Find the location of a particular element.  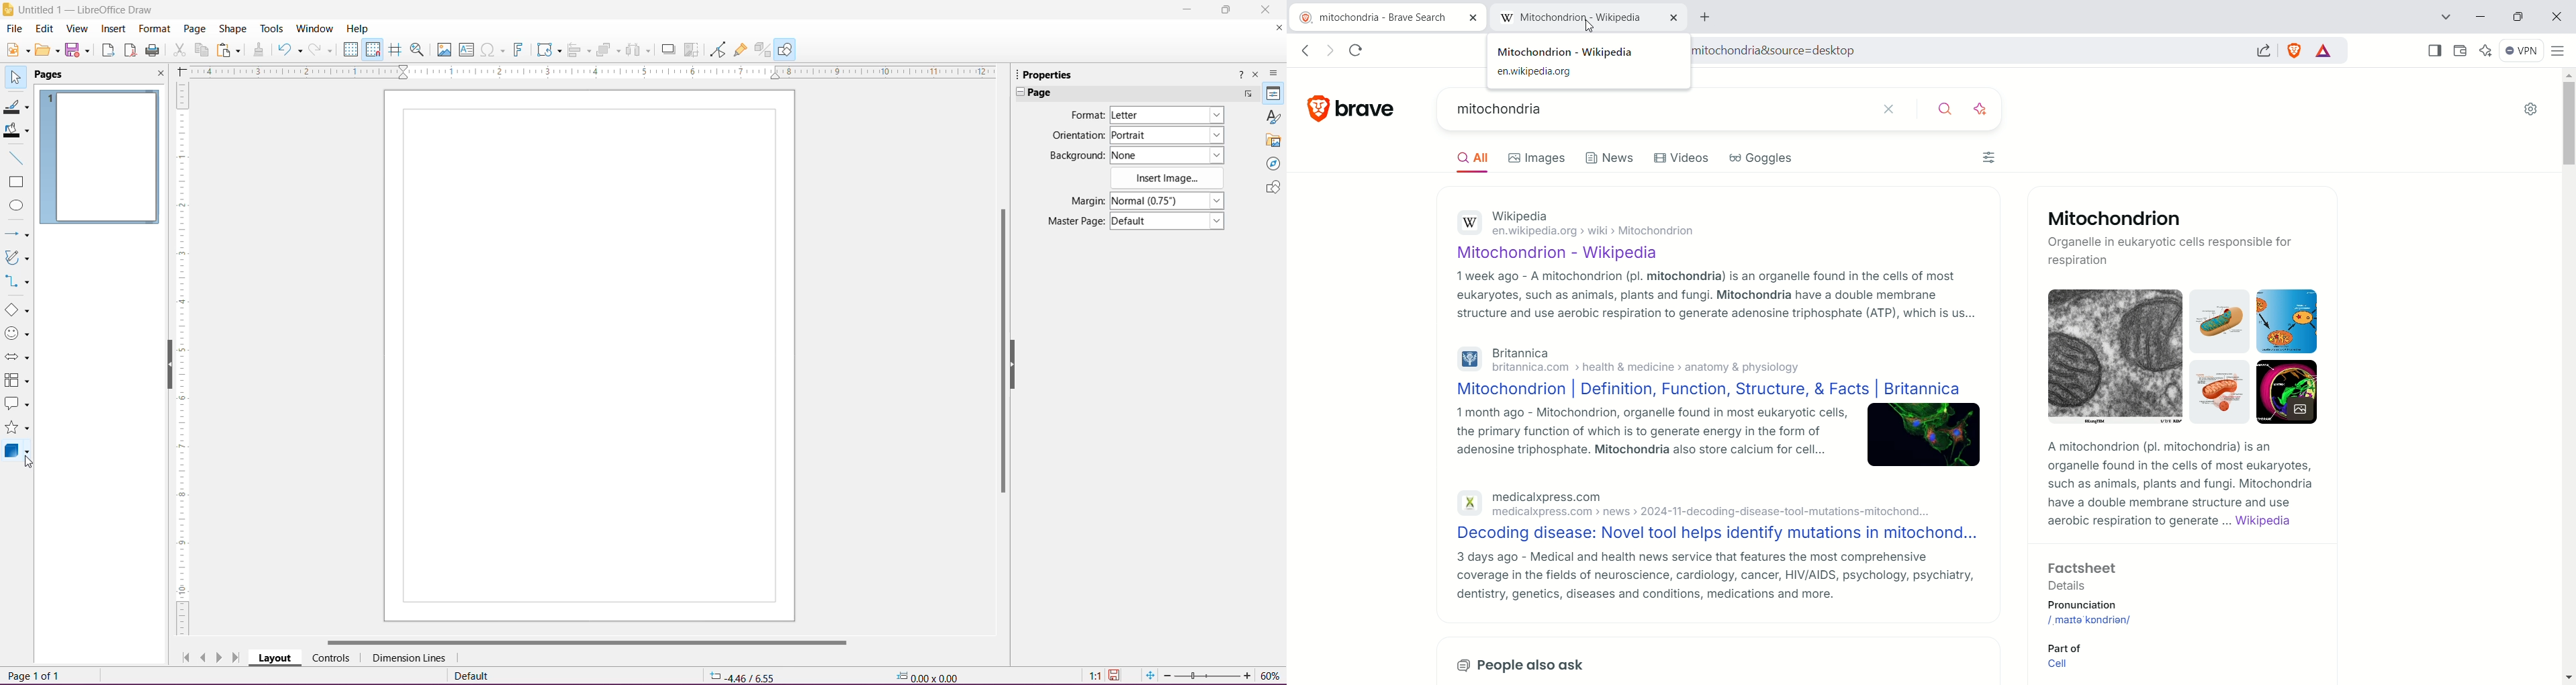

Helplines while moving is located at coordinates (395, 50).